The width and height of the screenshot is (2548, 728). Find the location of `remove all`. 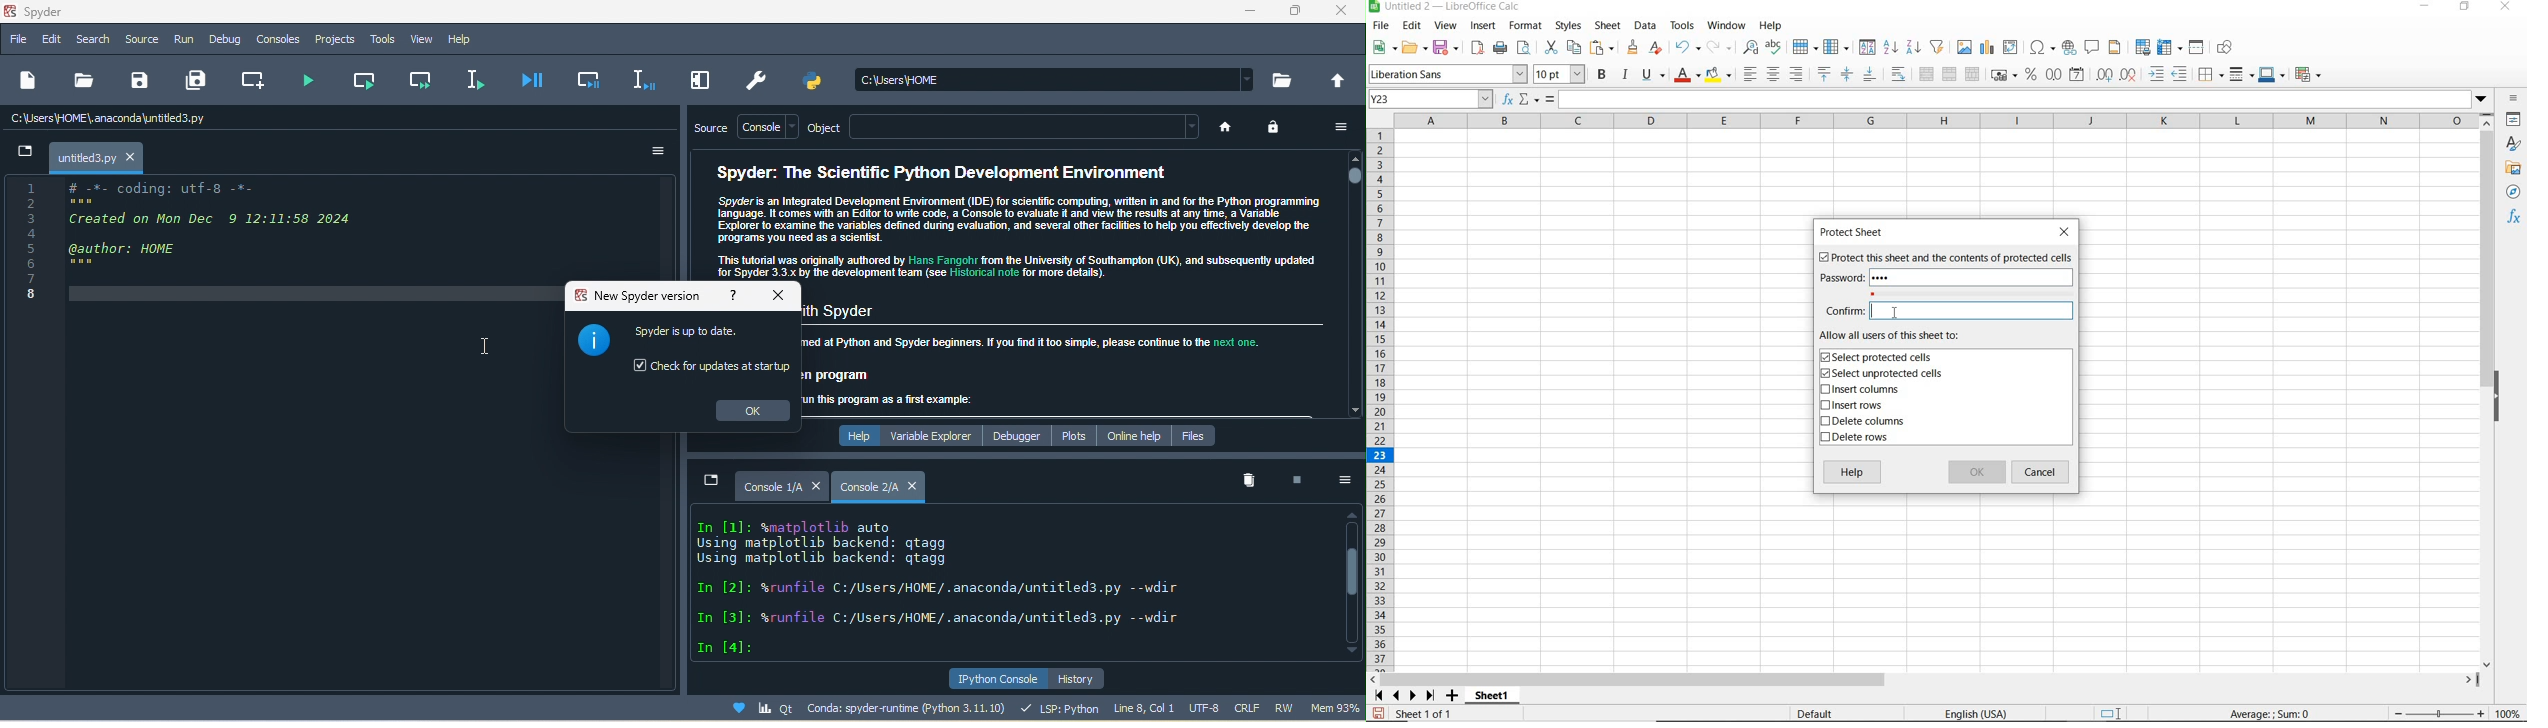

remove all is located at coordinates (1247, 481).